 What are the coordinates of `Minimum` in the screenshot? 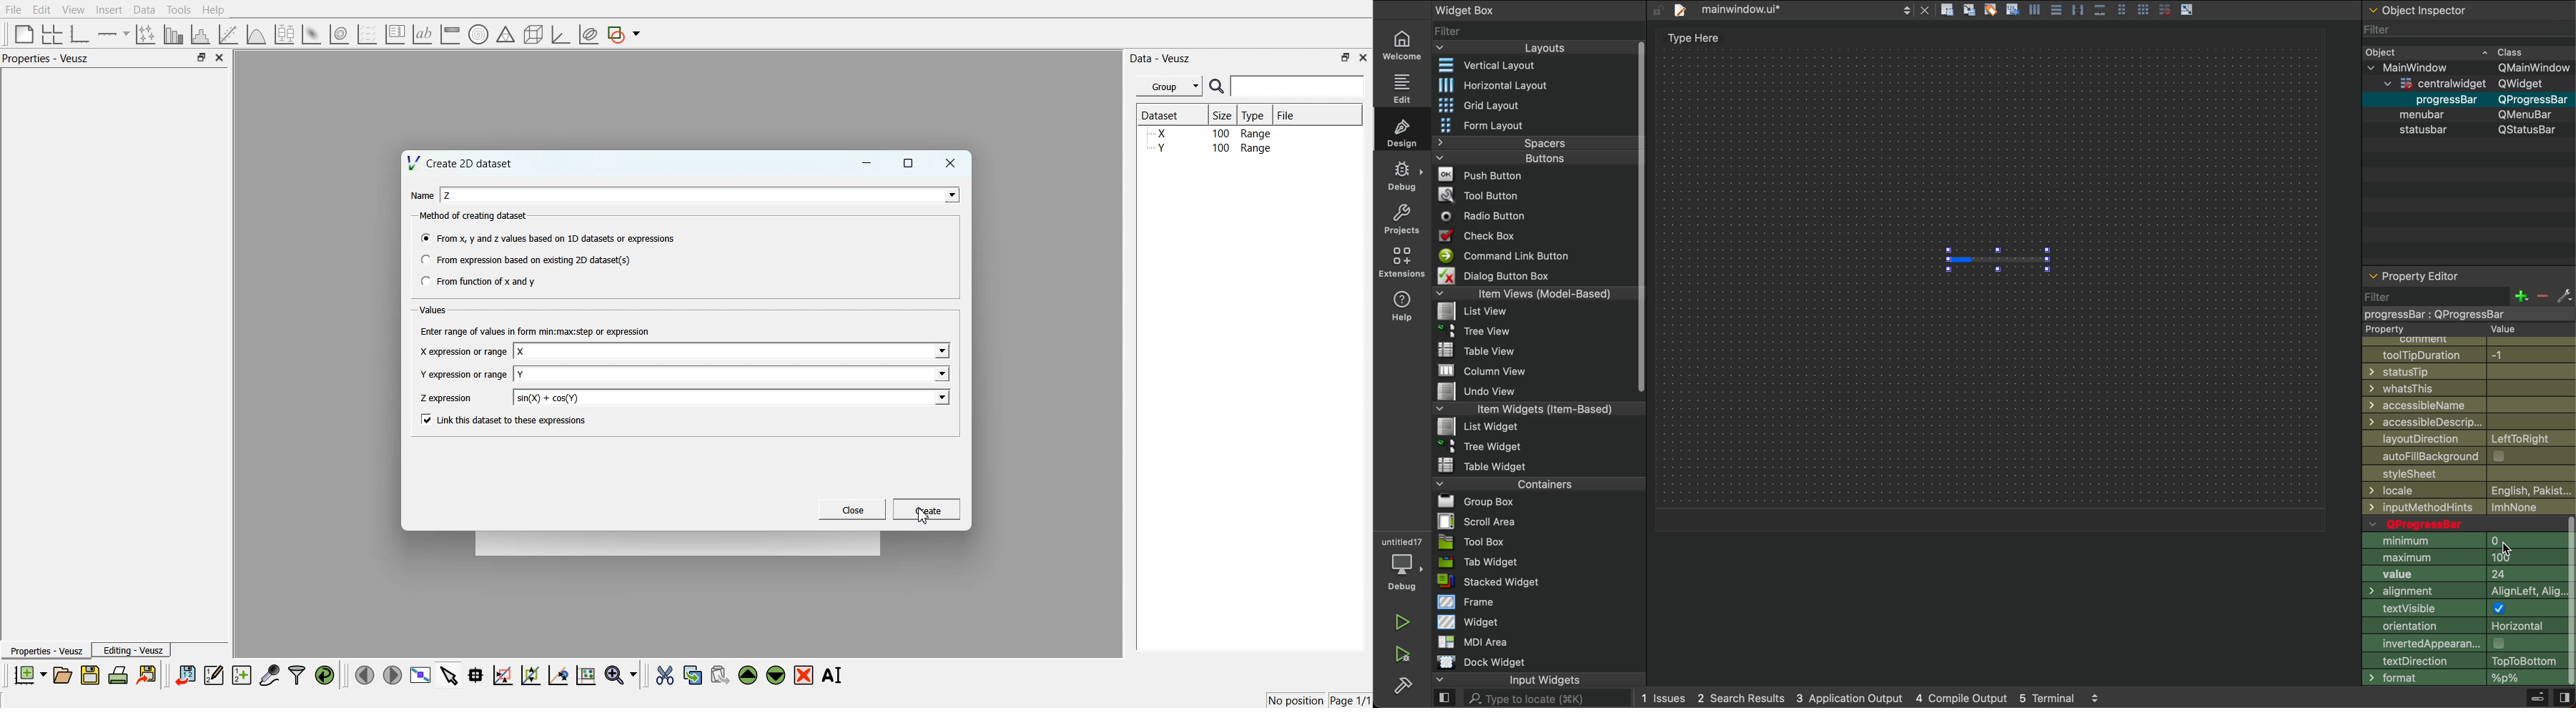 It's located at (2463, 541).